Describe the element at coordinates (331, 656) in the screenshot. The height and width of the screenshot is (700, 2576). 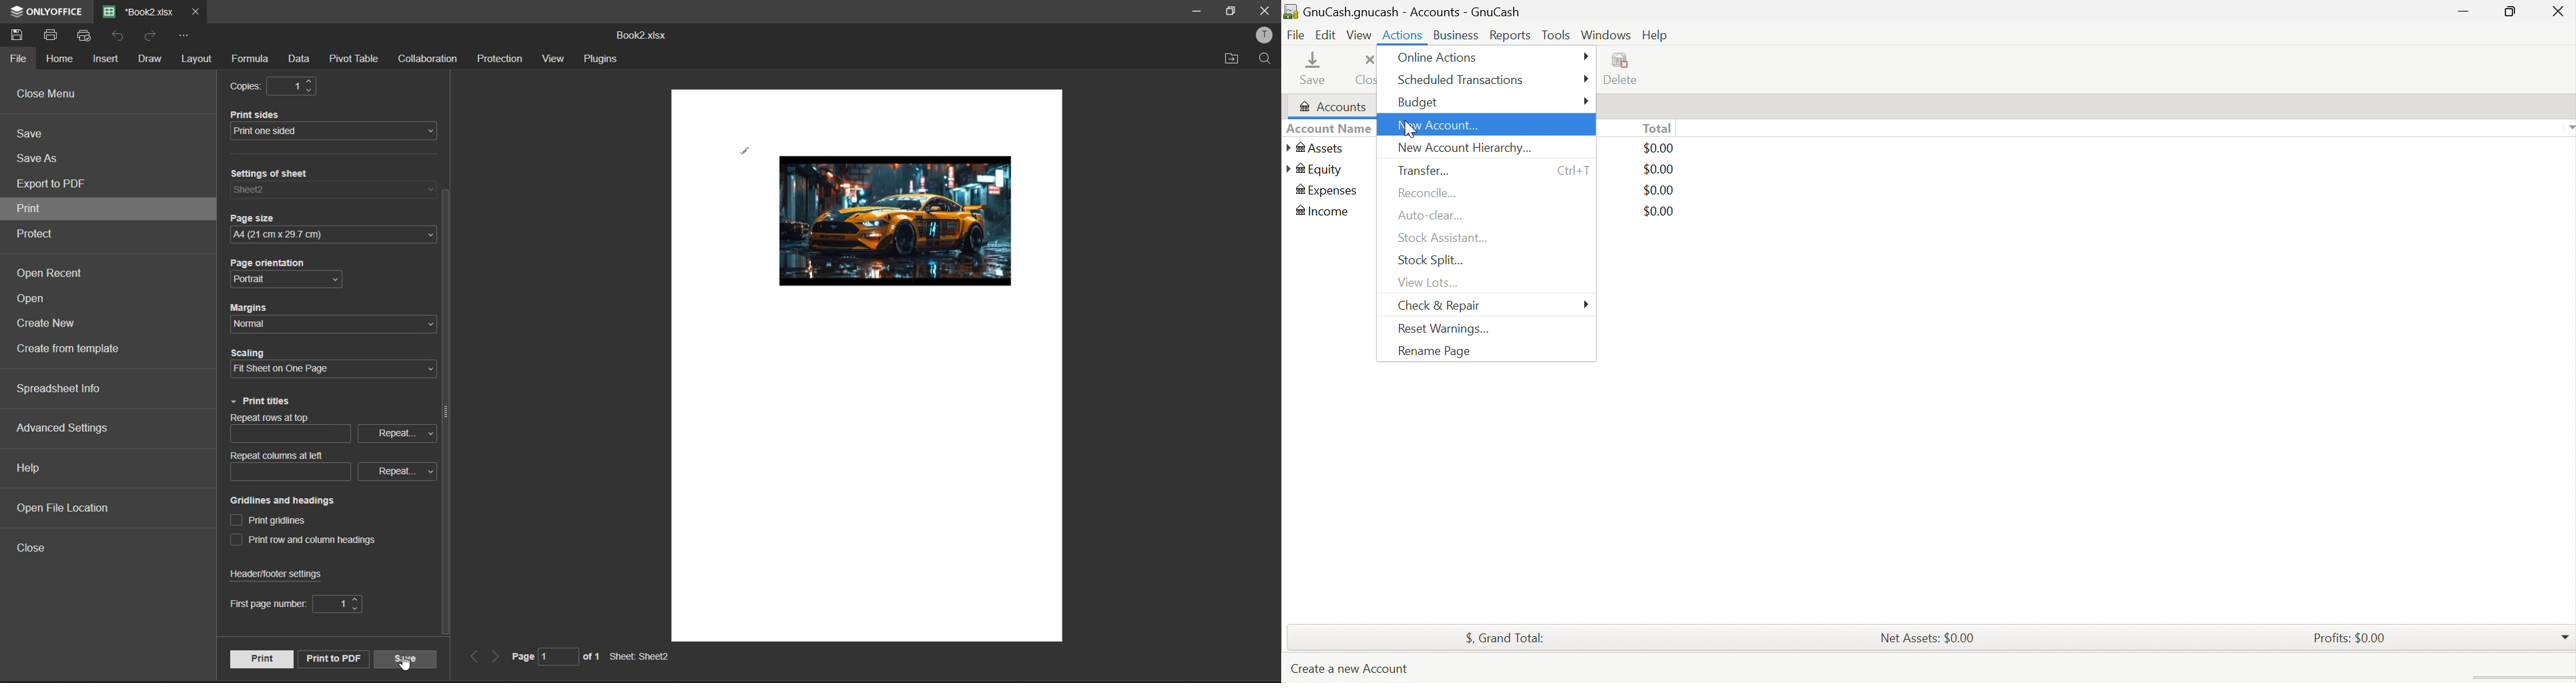
I see `print to pdf` at that location.